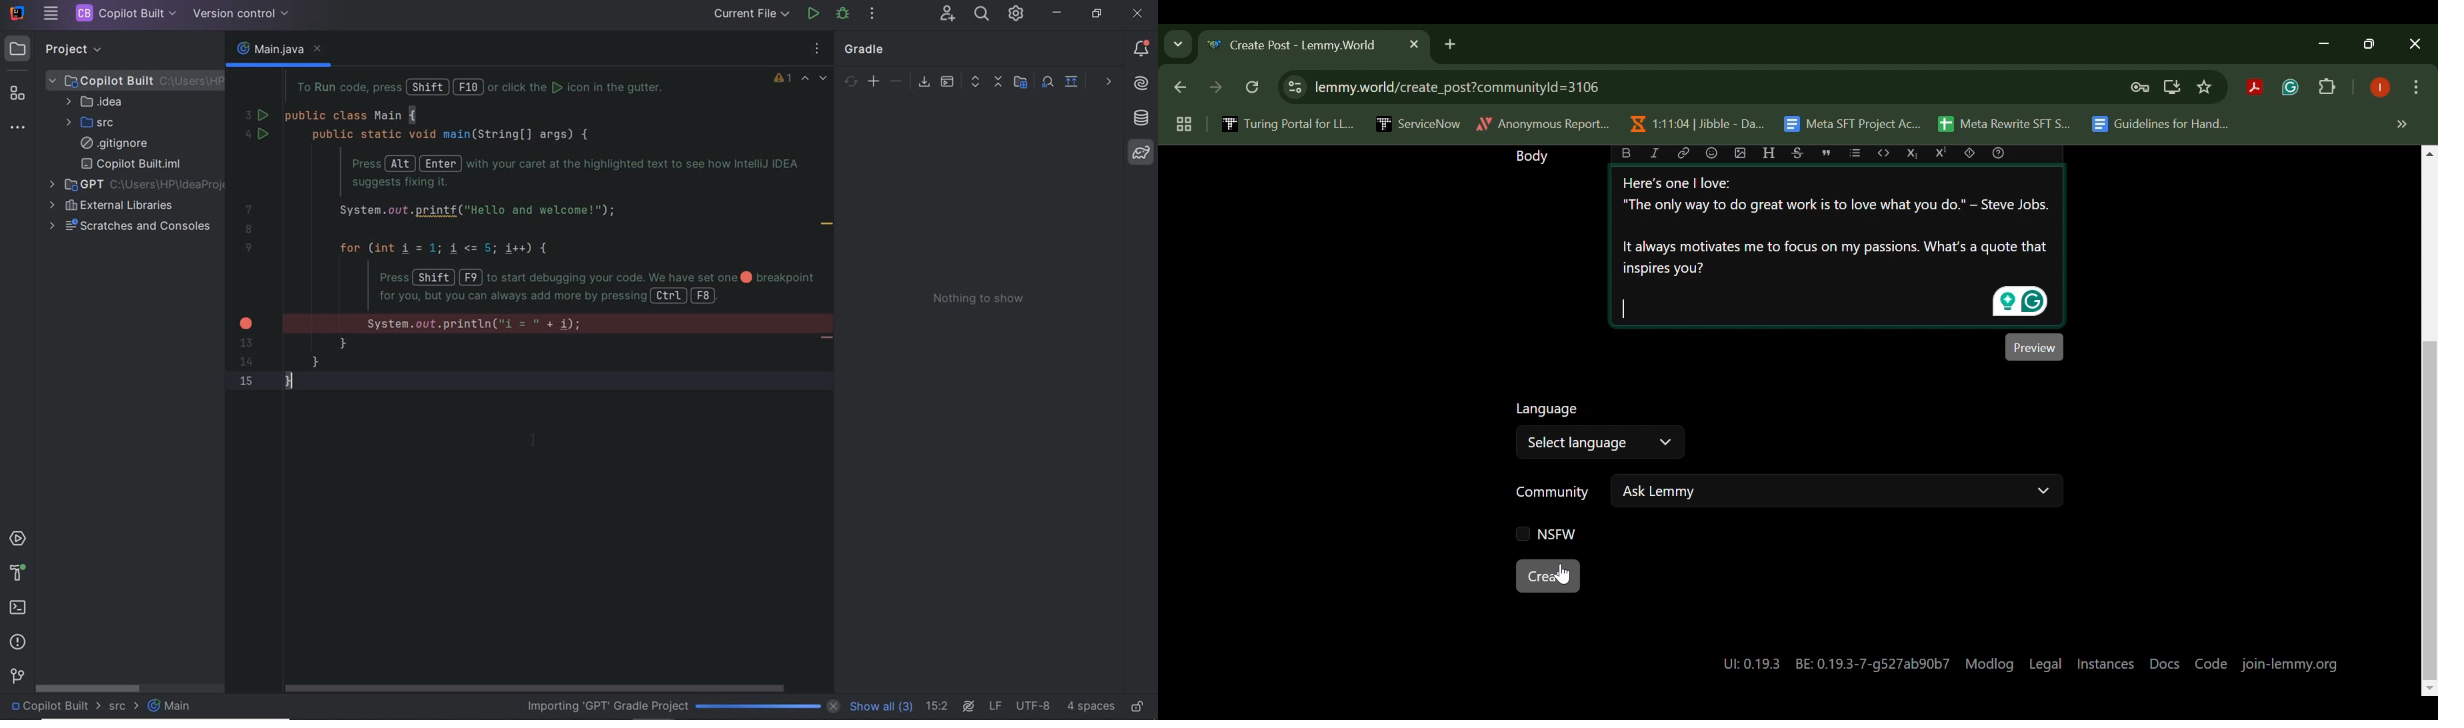 The width and height of the screenshot is (2464, 728). I want to click on join-lemmy.org, so click(2290, 663).